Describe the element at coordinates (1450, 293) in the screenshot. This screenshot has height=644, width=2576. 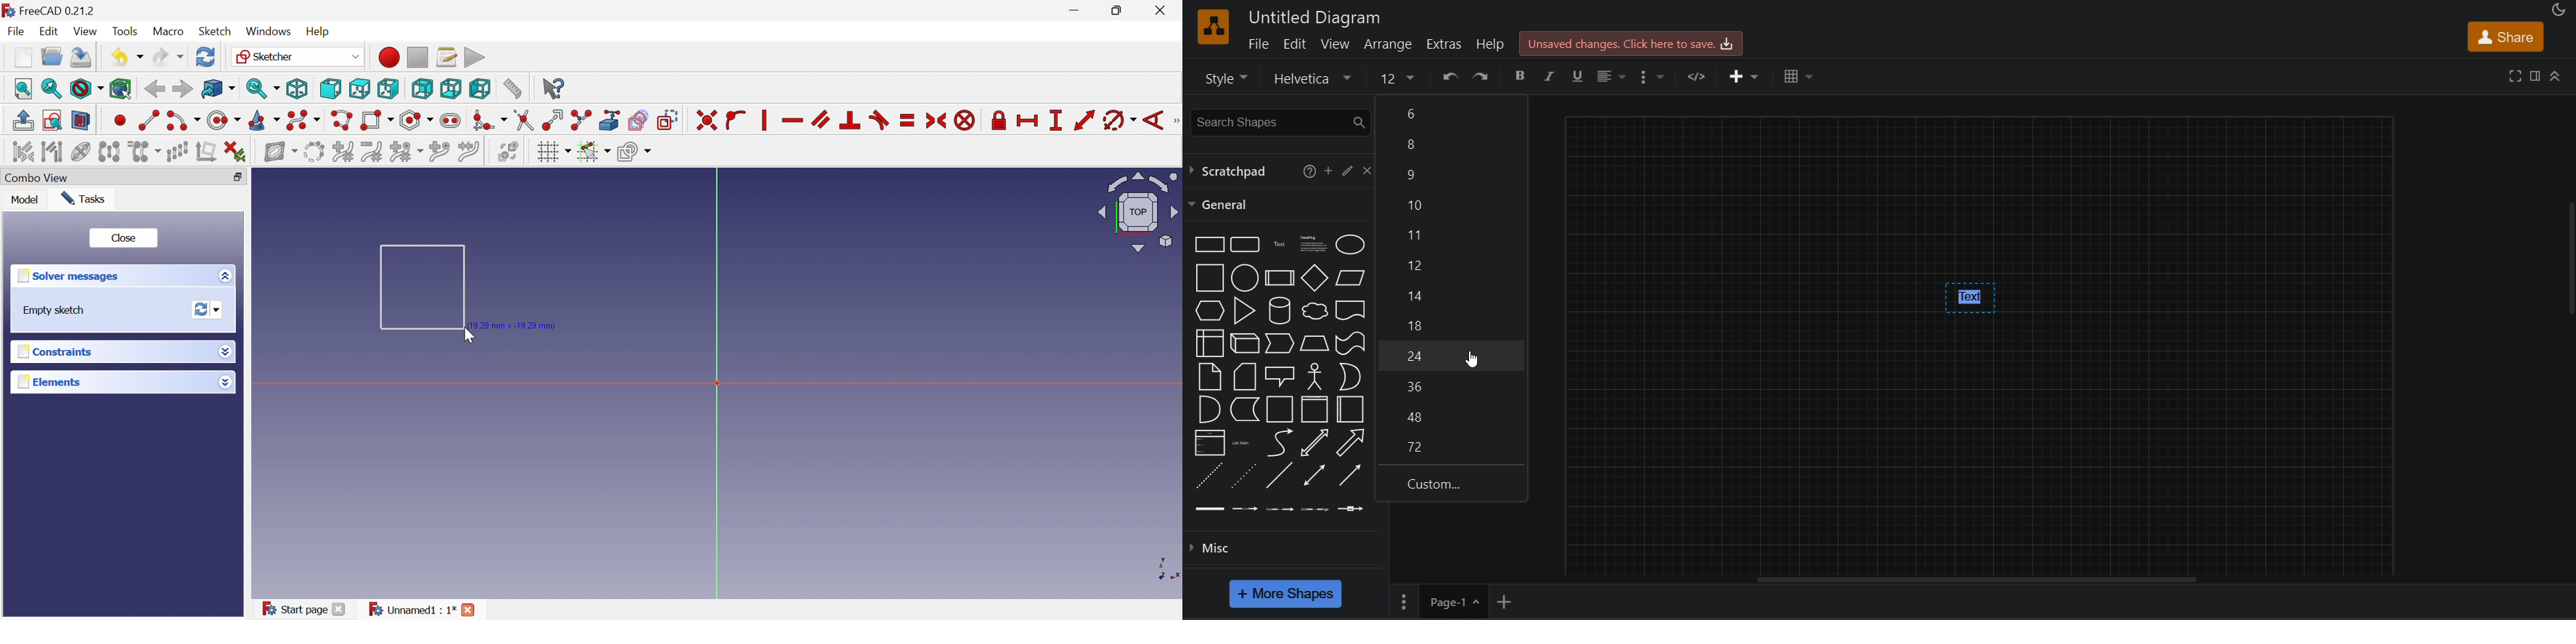
I see `` at that location.